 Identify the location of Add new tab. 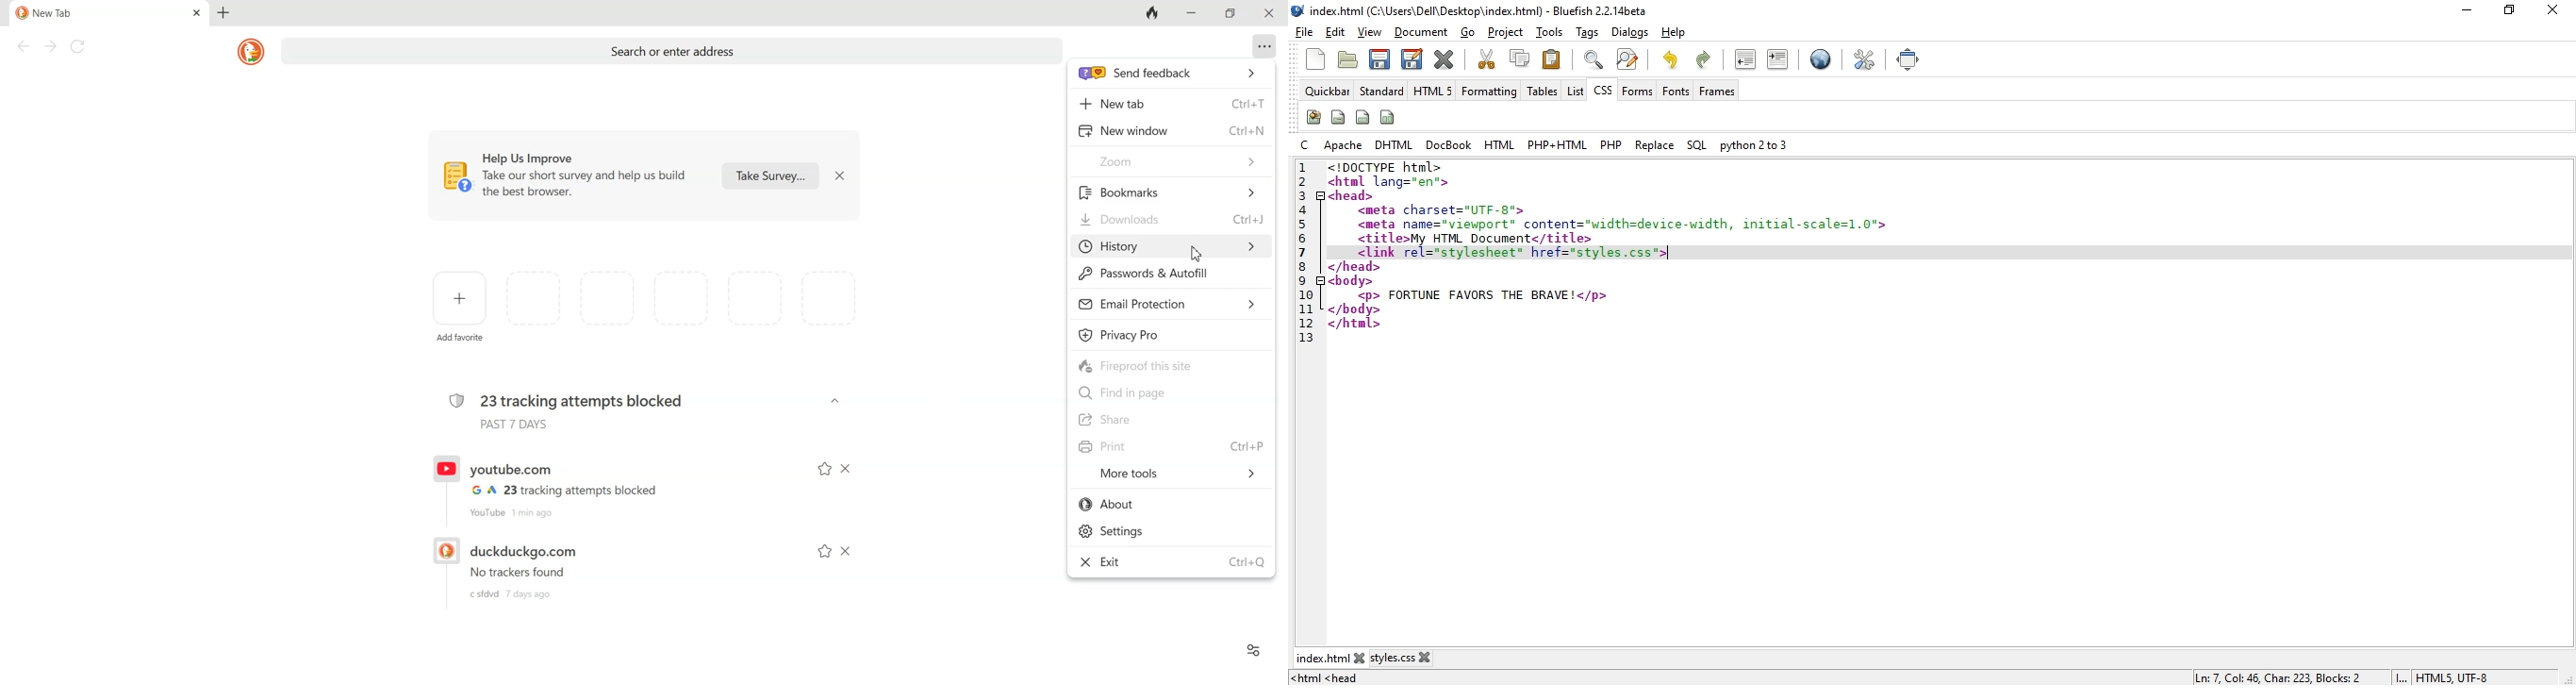
(223, 13).